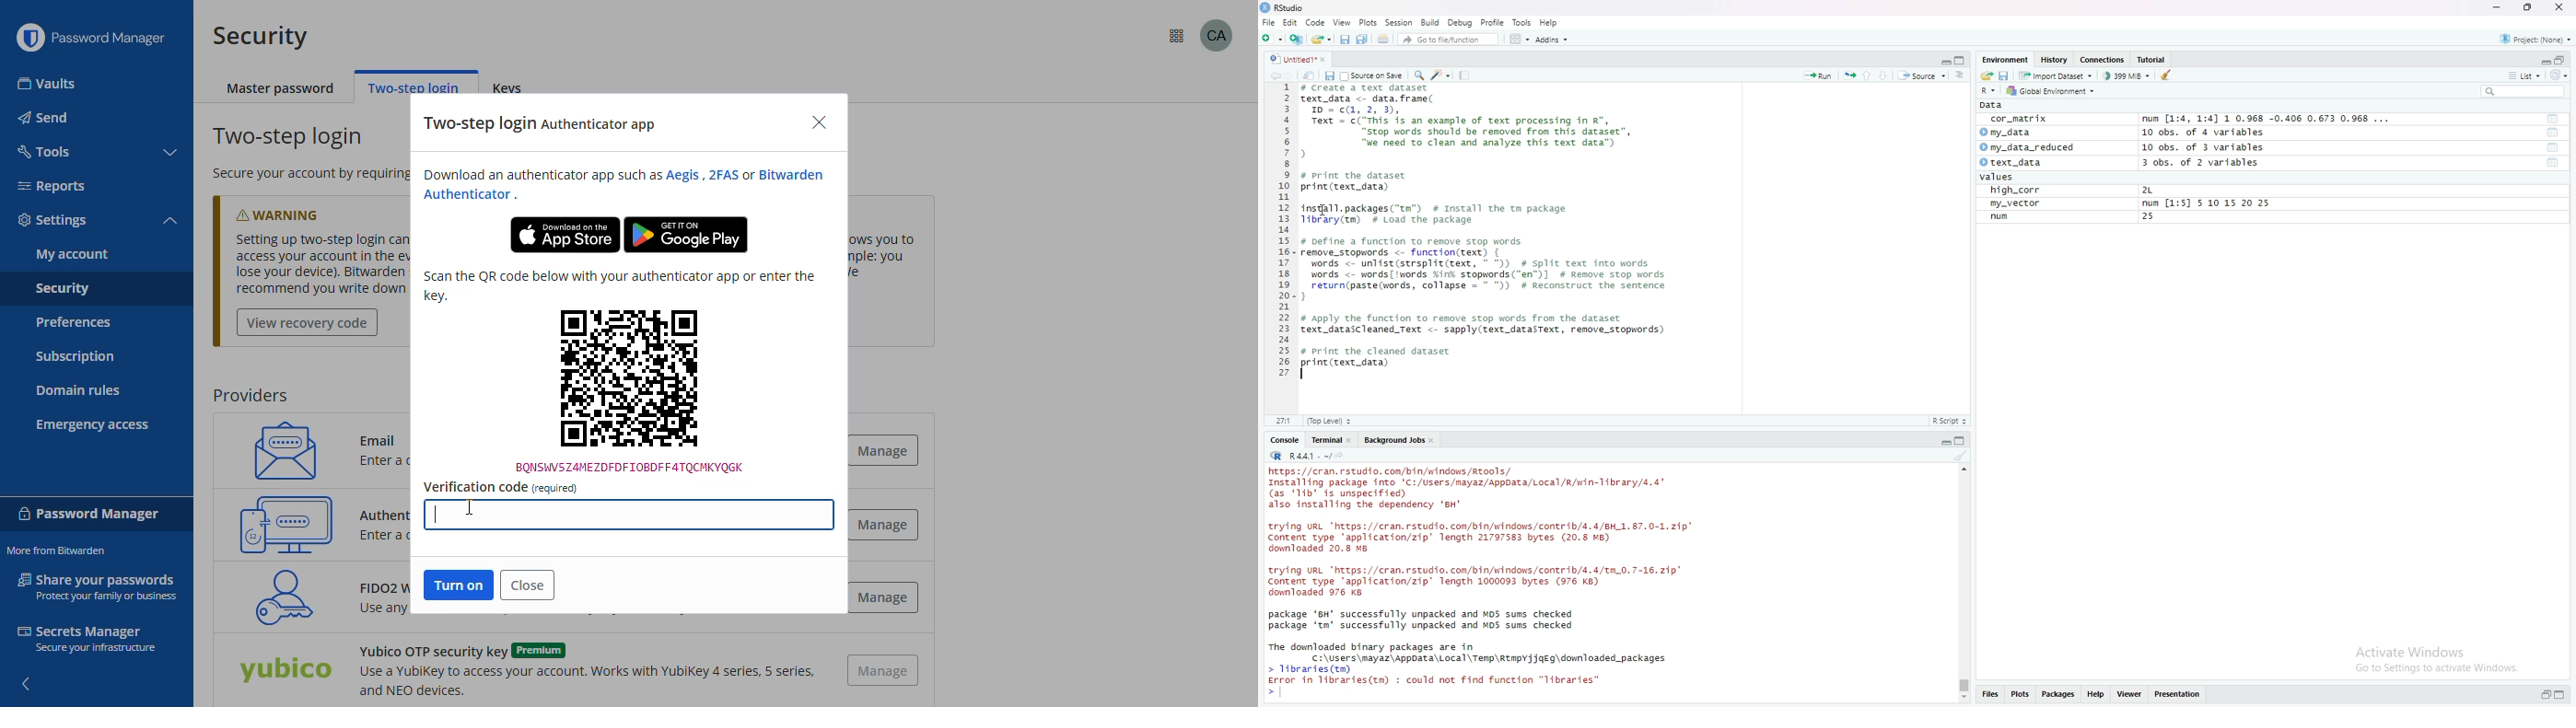 Image resolution: width=2576 pixels, height=728 pixels. I want to click on view the current working directory, so click(1343, 456).